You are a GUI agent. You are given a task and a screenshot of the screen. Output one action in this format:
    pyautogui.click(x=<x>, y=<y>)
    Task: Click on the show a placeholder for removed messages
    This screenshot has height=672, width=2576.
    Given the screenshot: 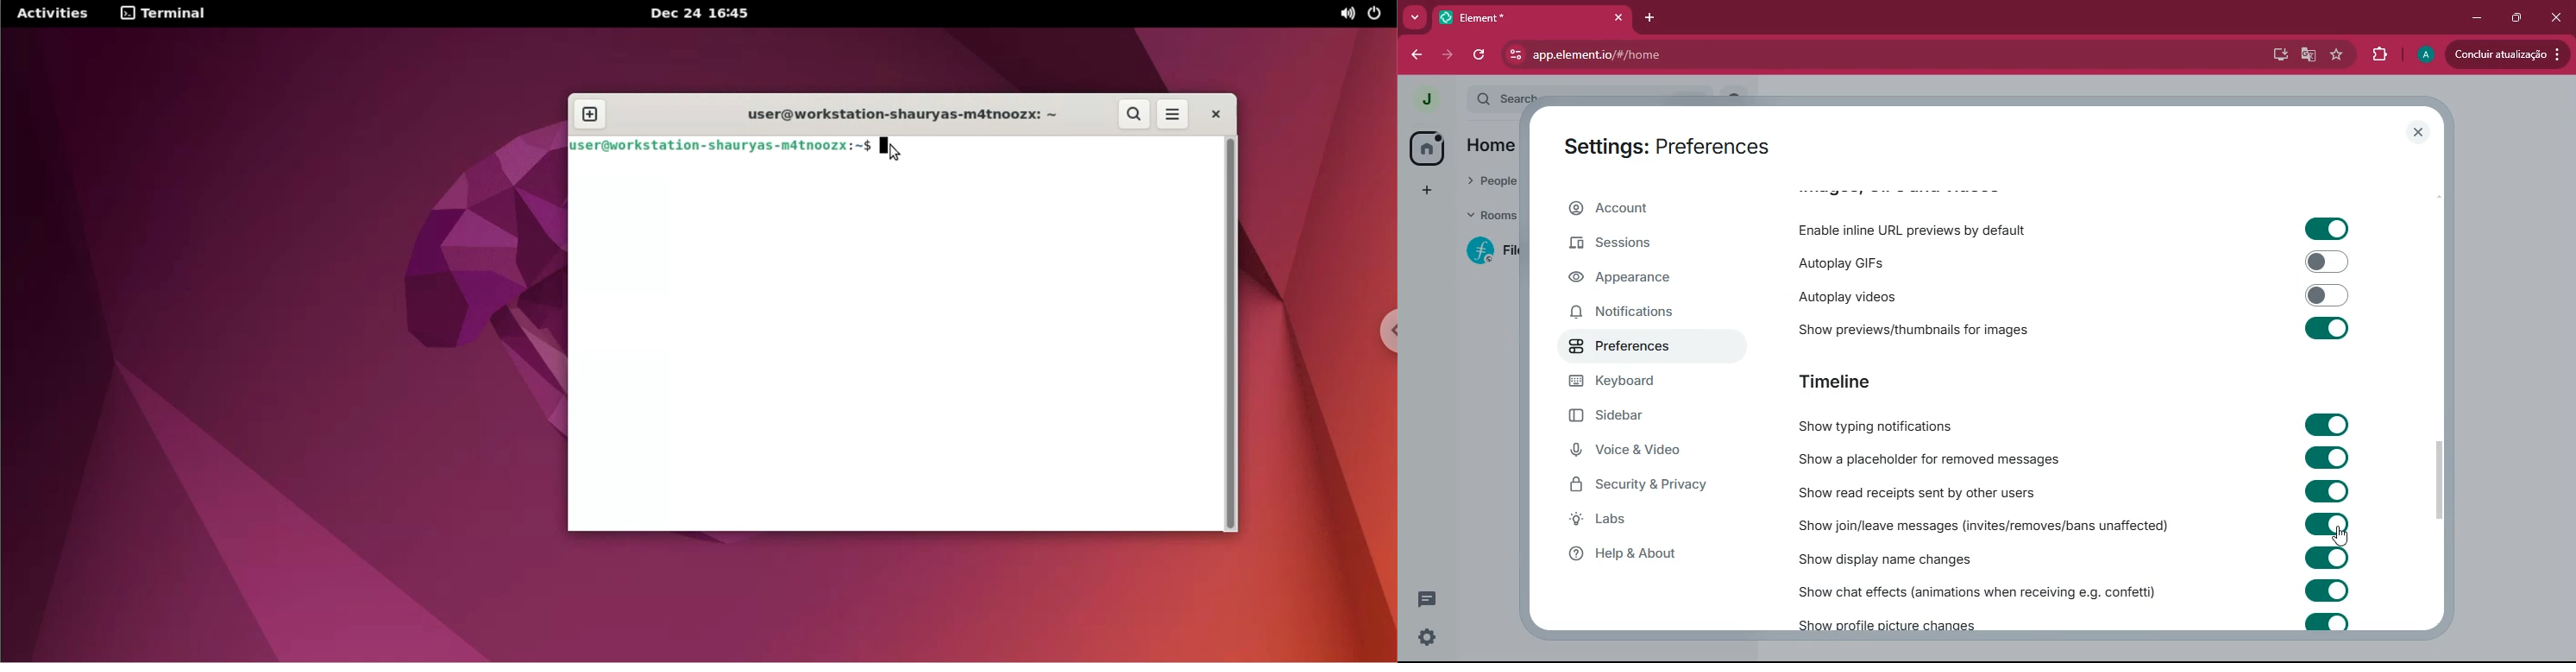 What is the action you would take?
    pyautogui.click(x=1929, y=460)
    